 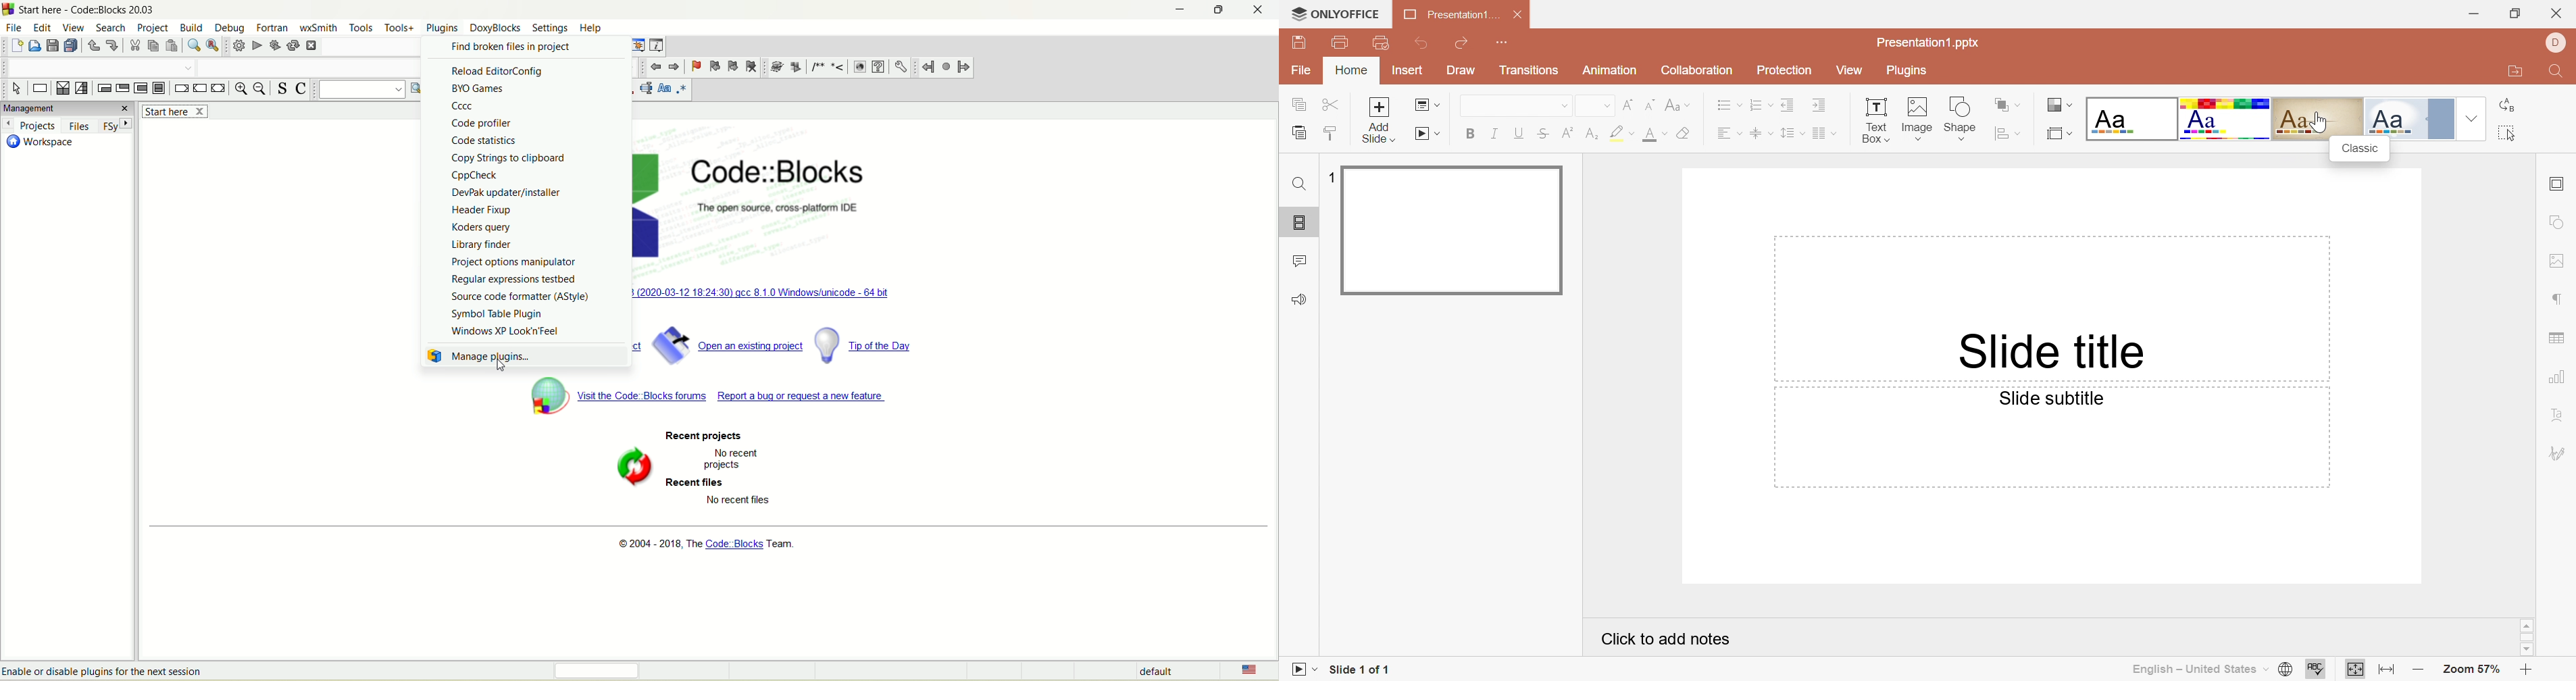 What do you see at coordinates (1630, 133) in the screenshot?
I see `Drop Down` at bounding box center [1630, 133].